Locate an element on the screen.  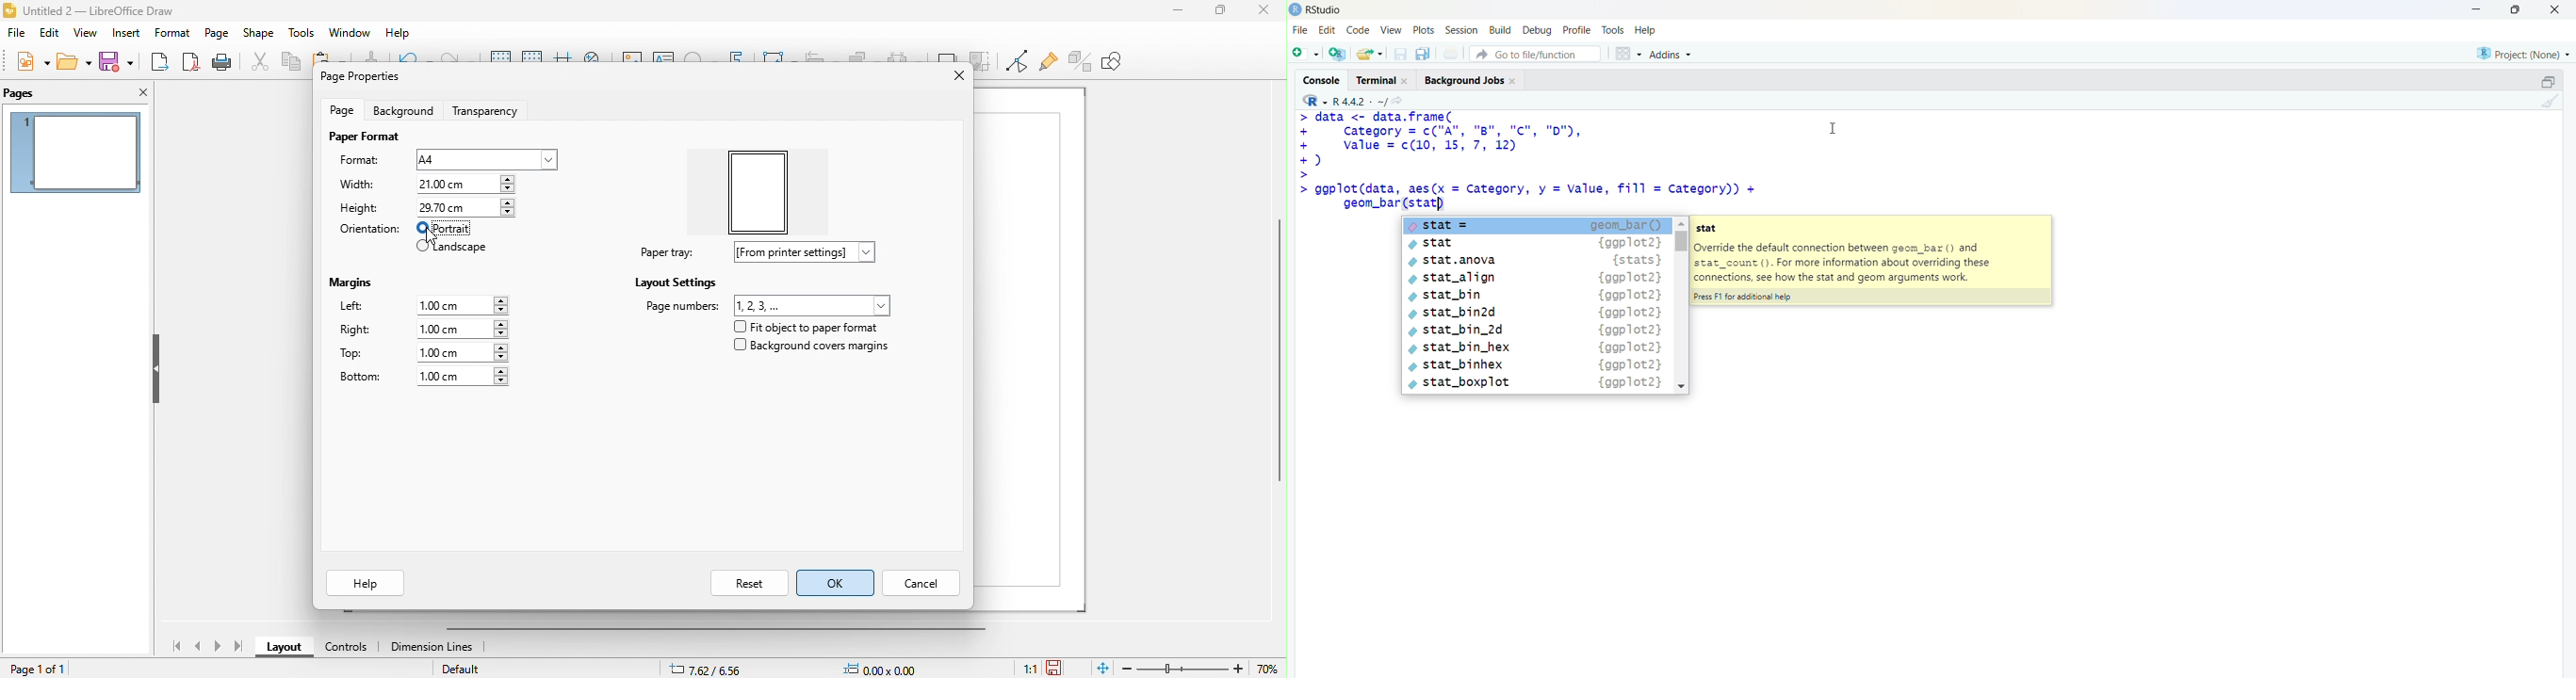
help is located at coordinates (366, 582).